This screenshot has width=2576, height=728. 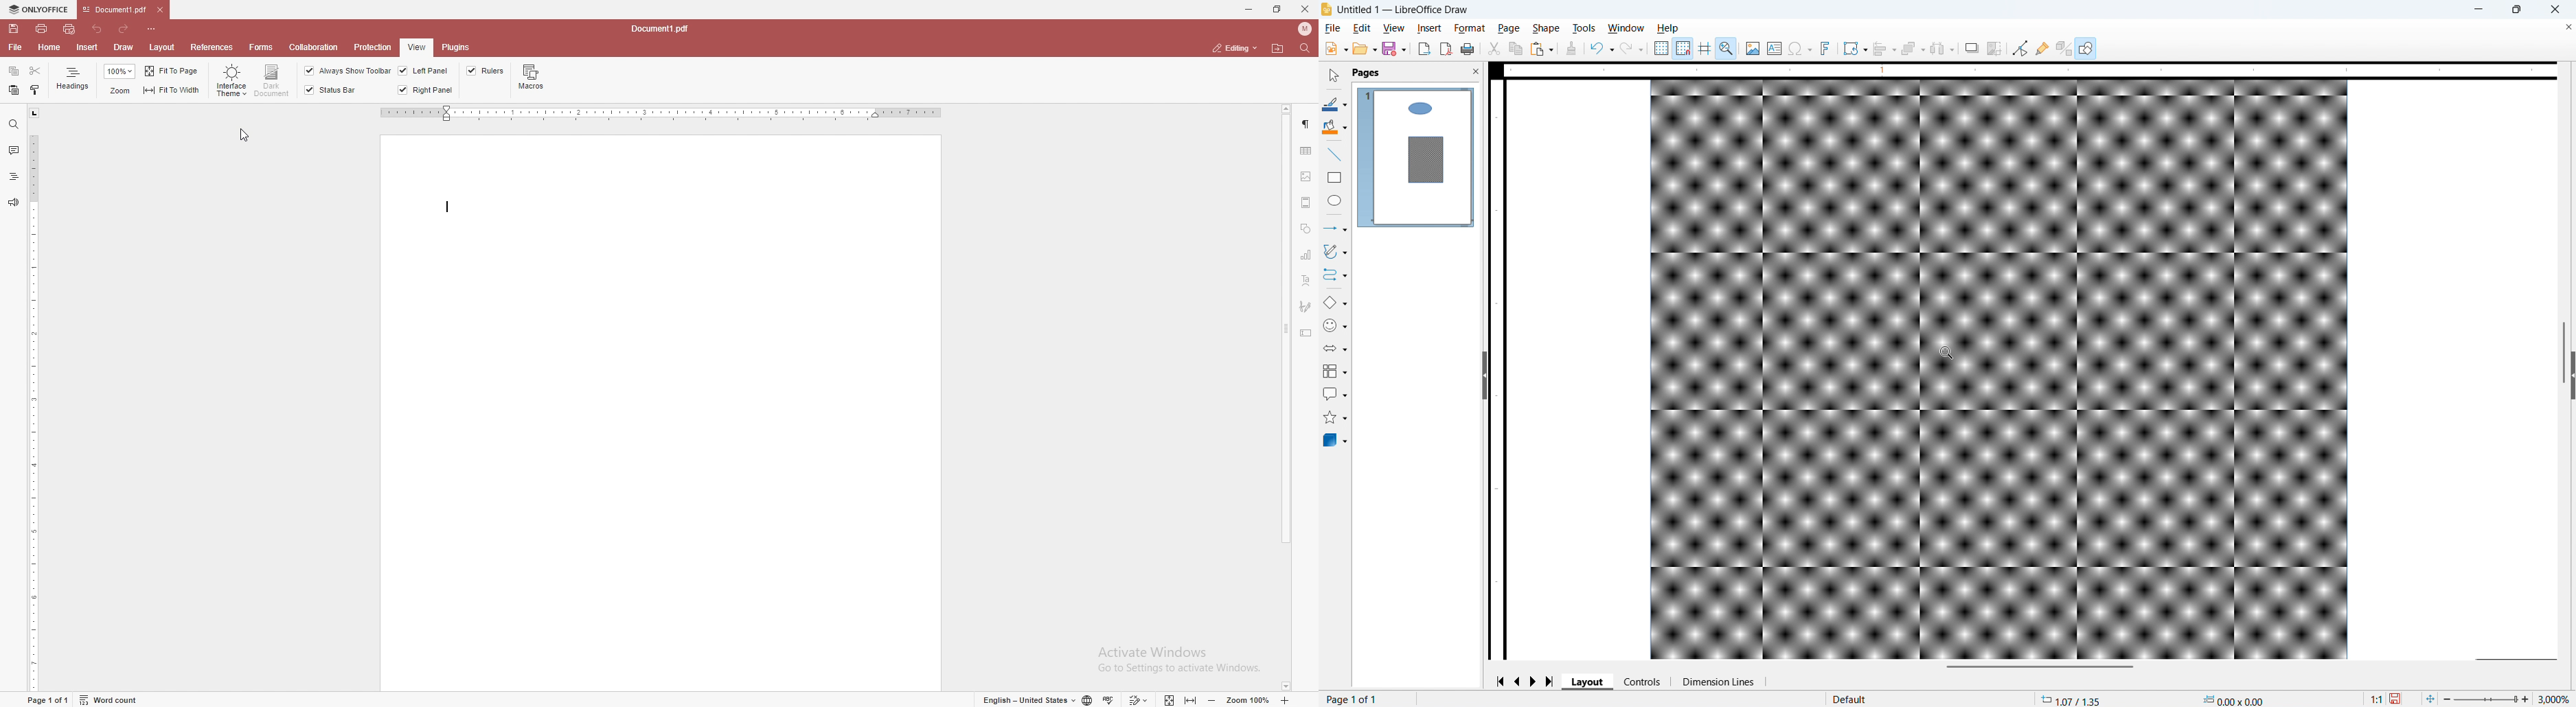 I want to click on Paste , so click(x=1542, y=48).